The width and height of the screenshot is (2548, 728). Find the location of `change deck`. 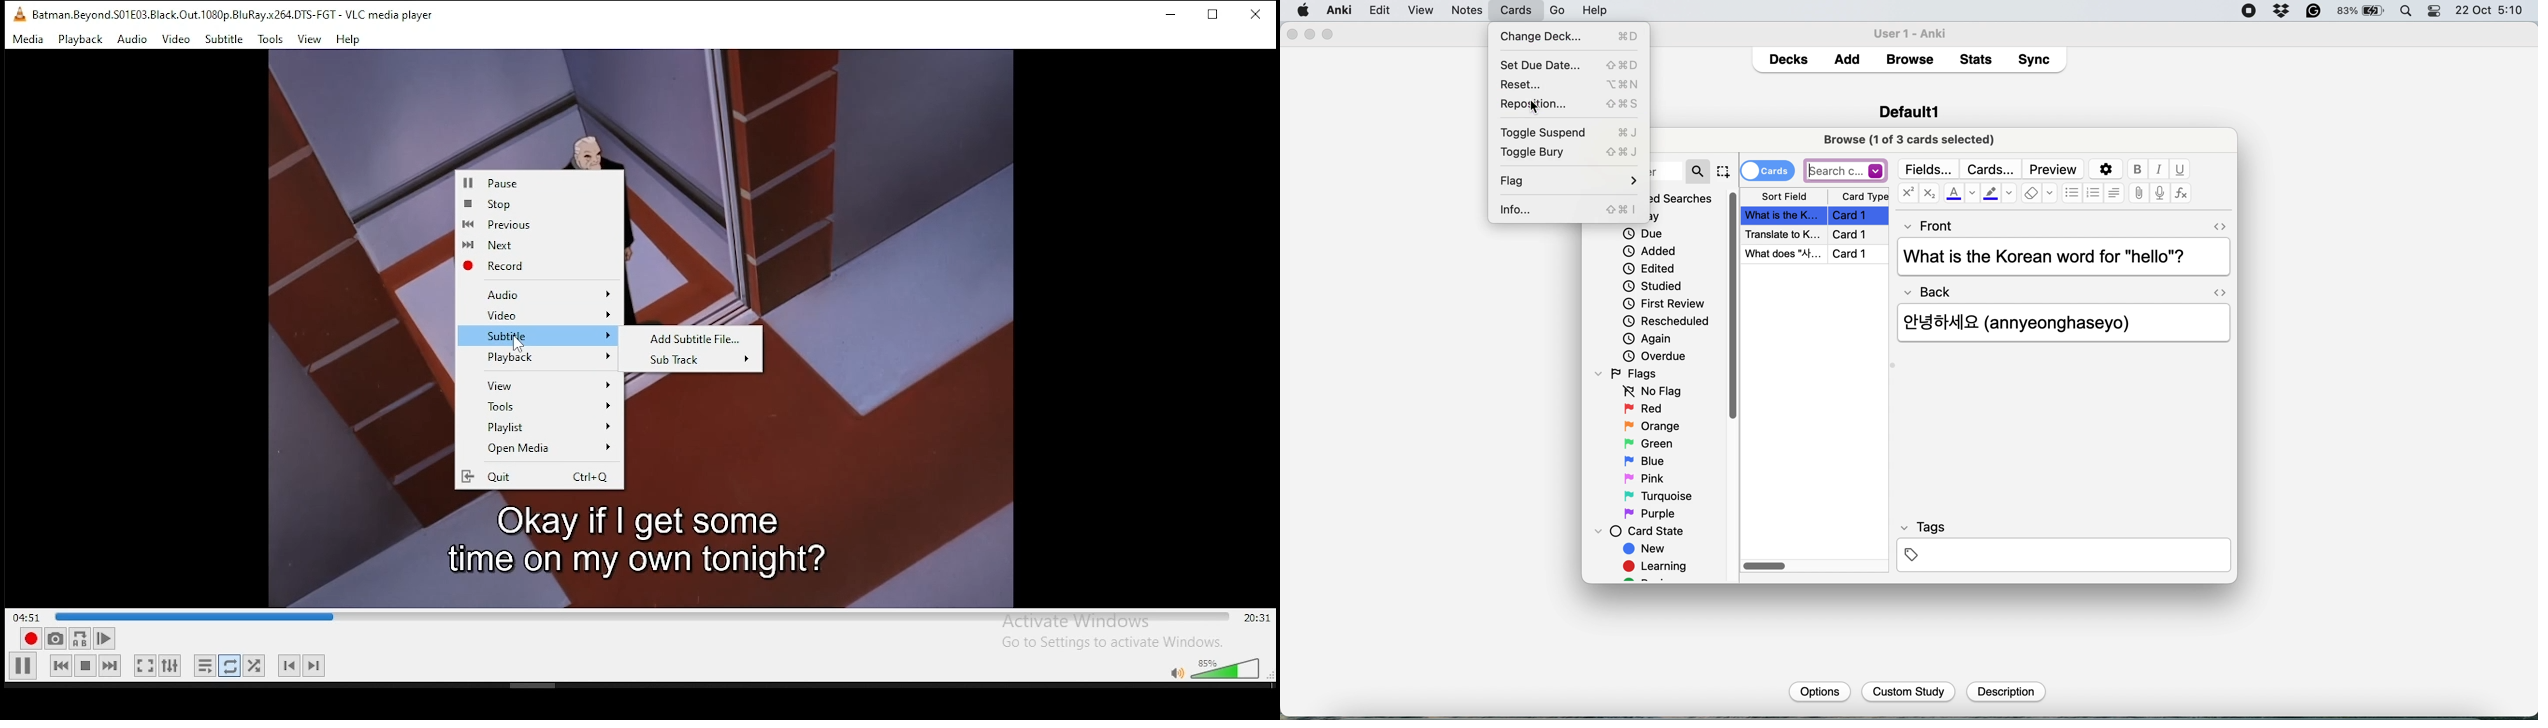

change deck is located at coordinates (1574, 35).